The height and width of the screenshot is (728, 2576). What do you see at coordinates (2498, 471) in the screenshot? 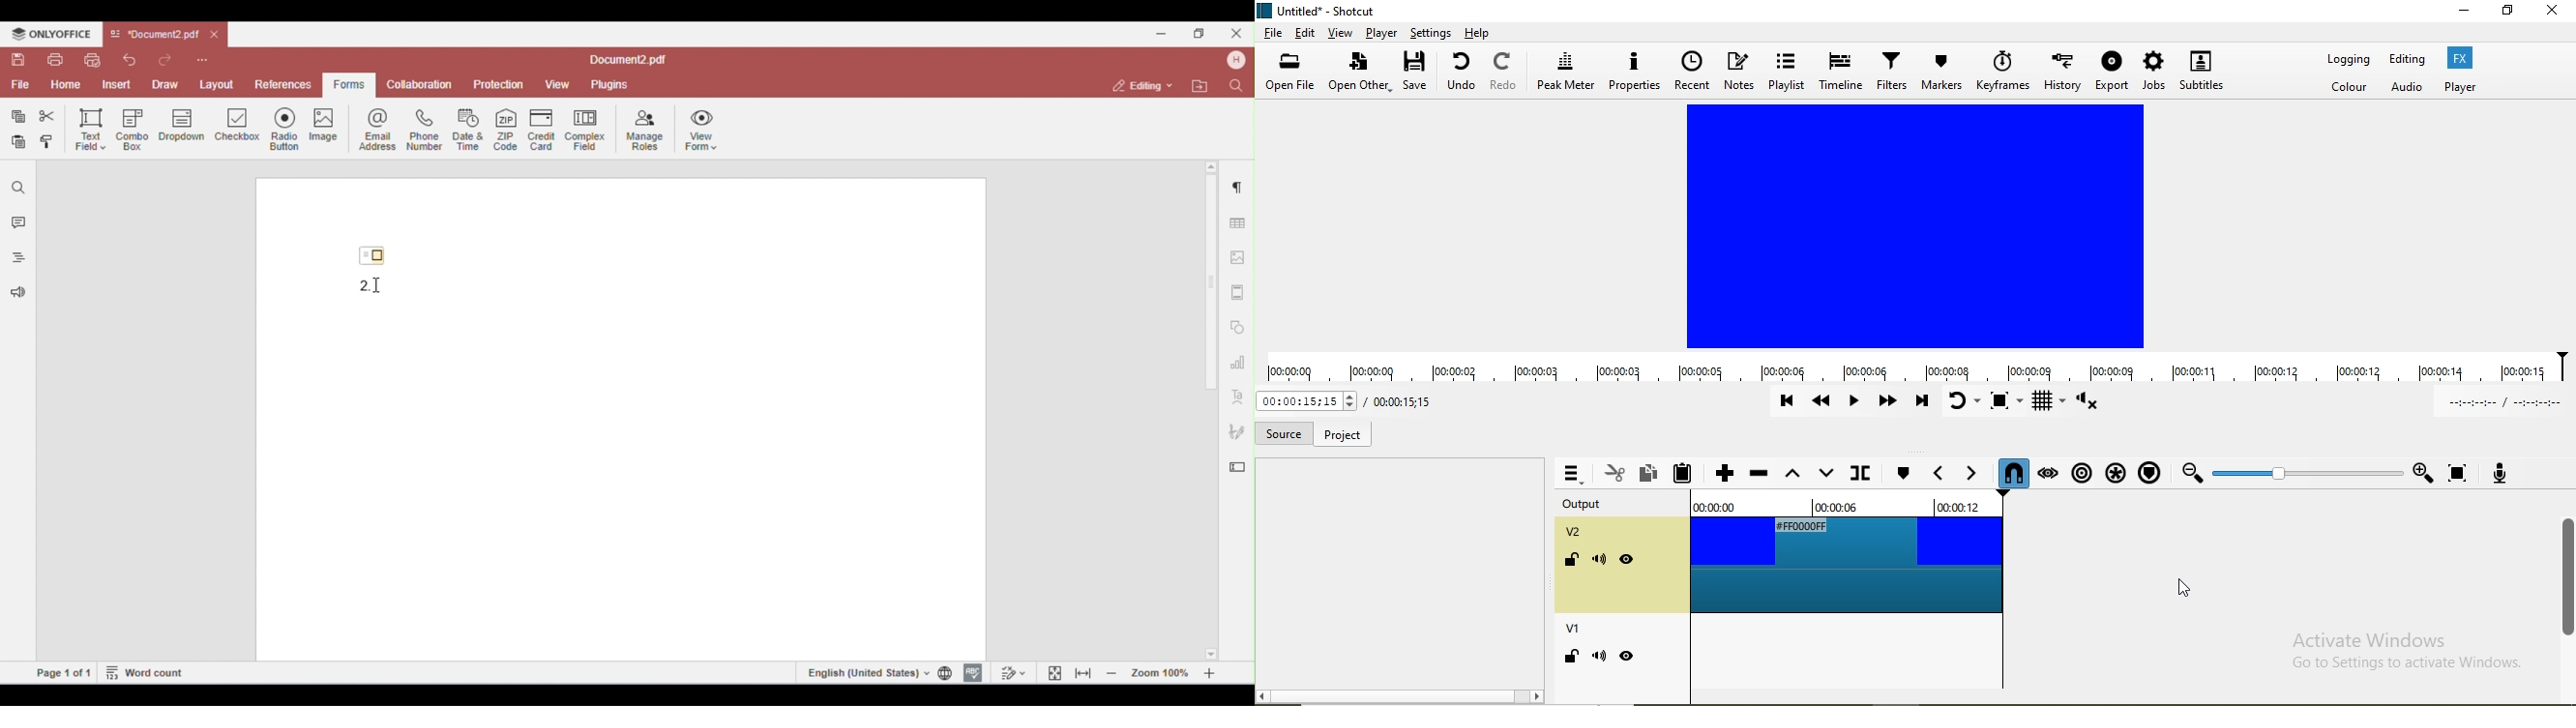
I see `Record audio` at bounding box center [2498, 471].